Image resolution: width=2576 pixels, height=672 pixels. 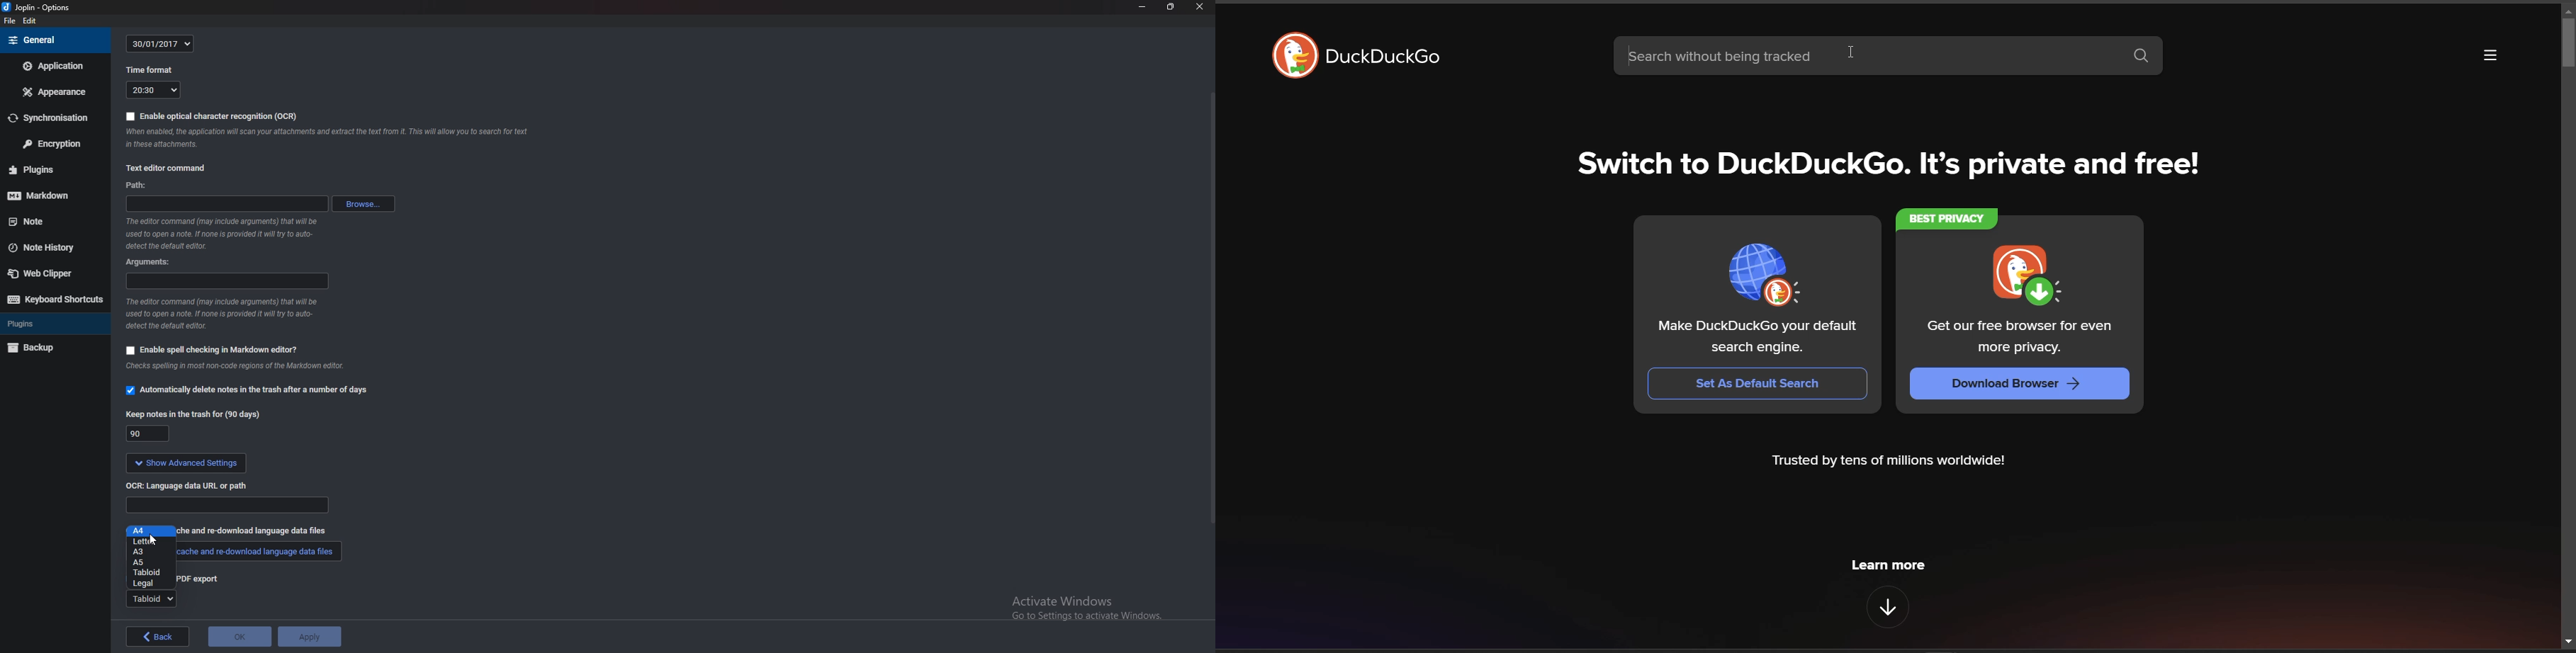 I want to click on 20:30, so click(x=152, y=91).